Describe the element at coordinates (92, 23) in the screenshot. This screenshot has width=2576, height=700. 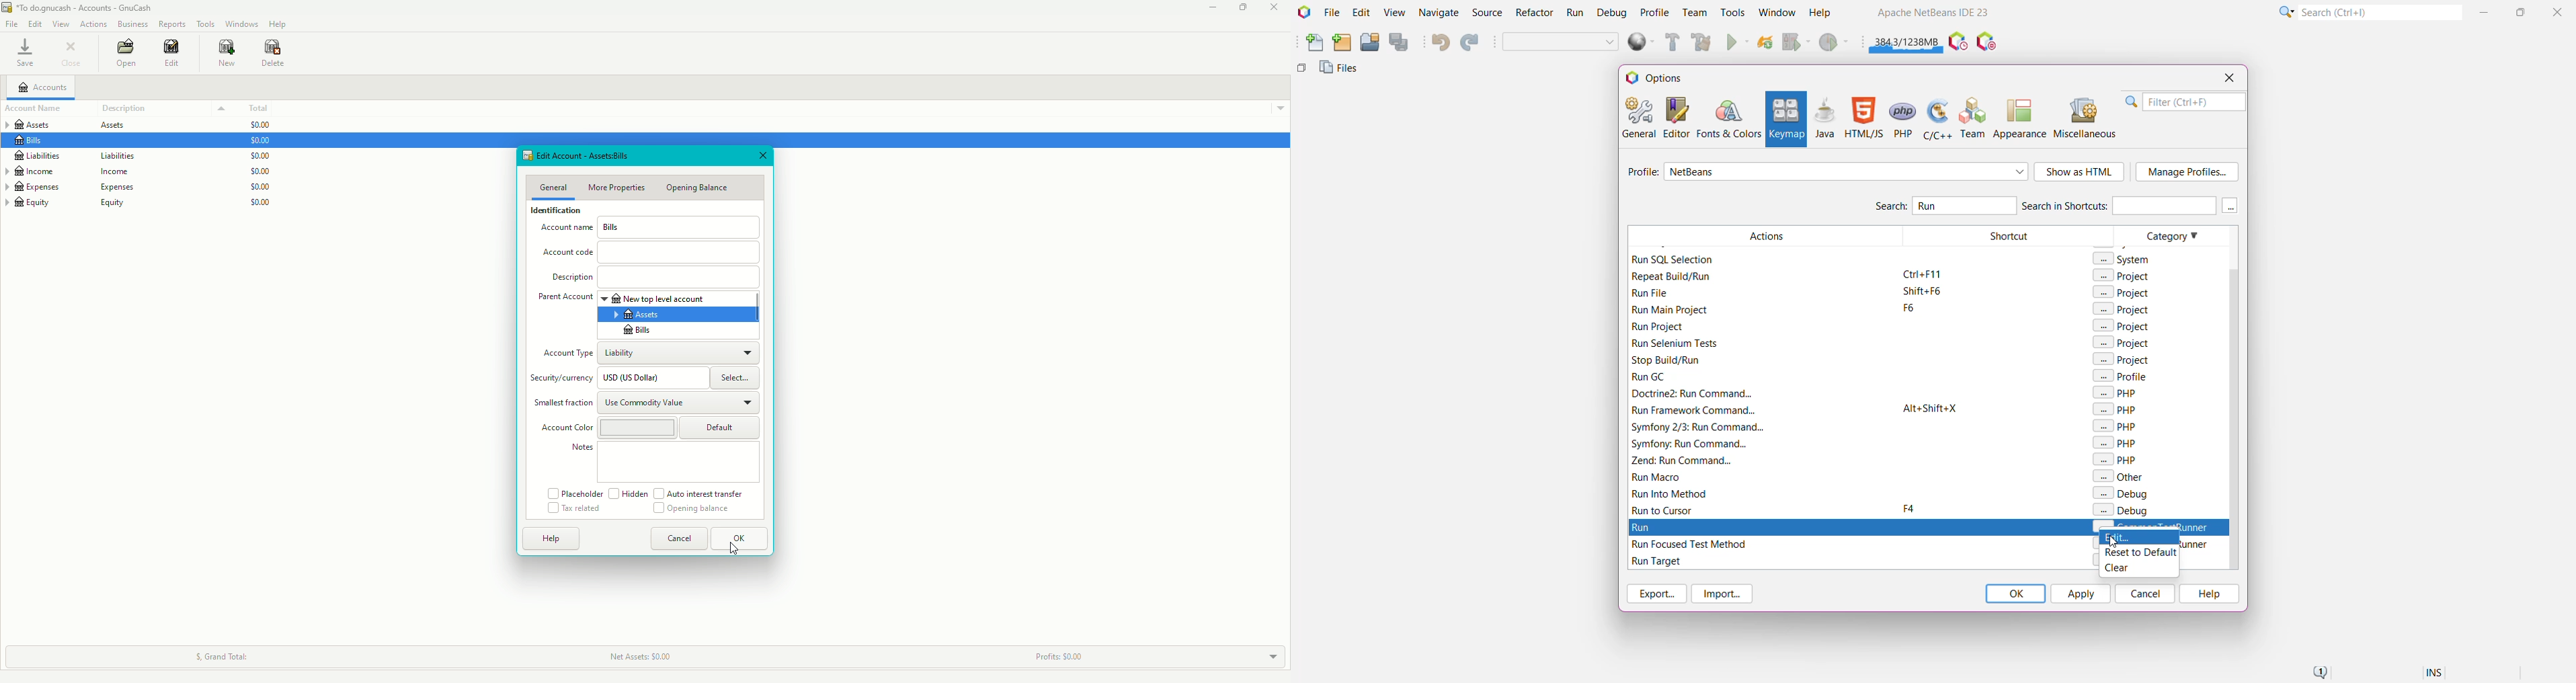
I see `Actions` at that location.